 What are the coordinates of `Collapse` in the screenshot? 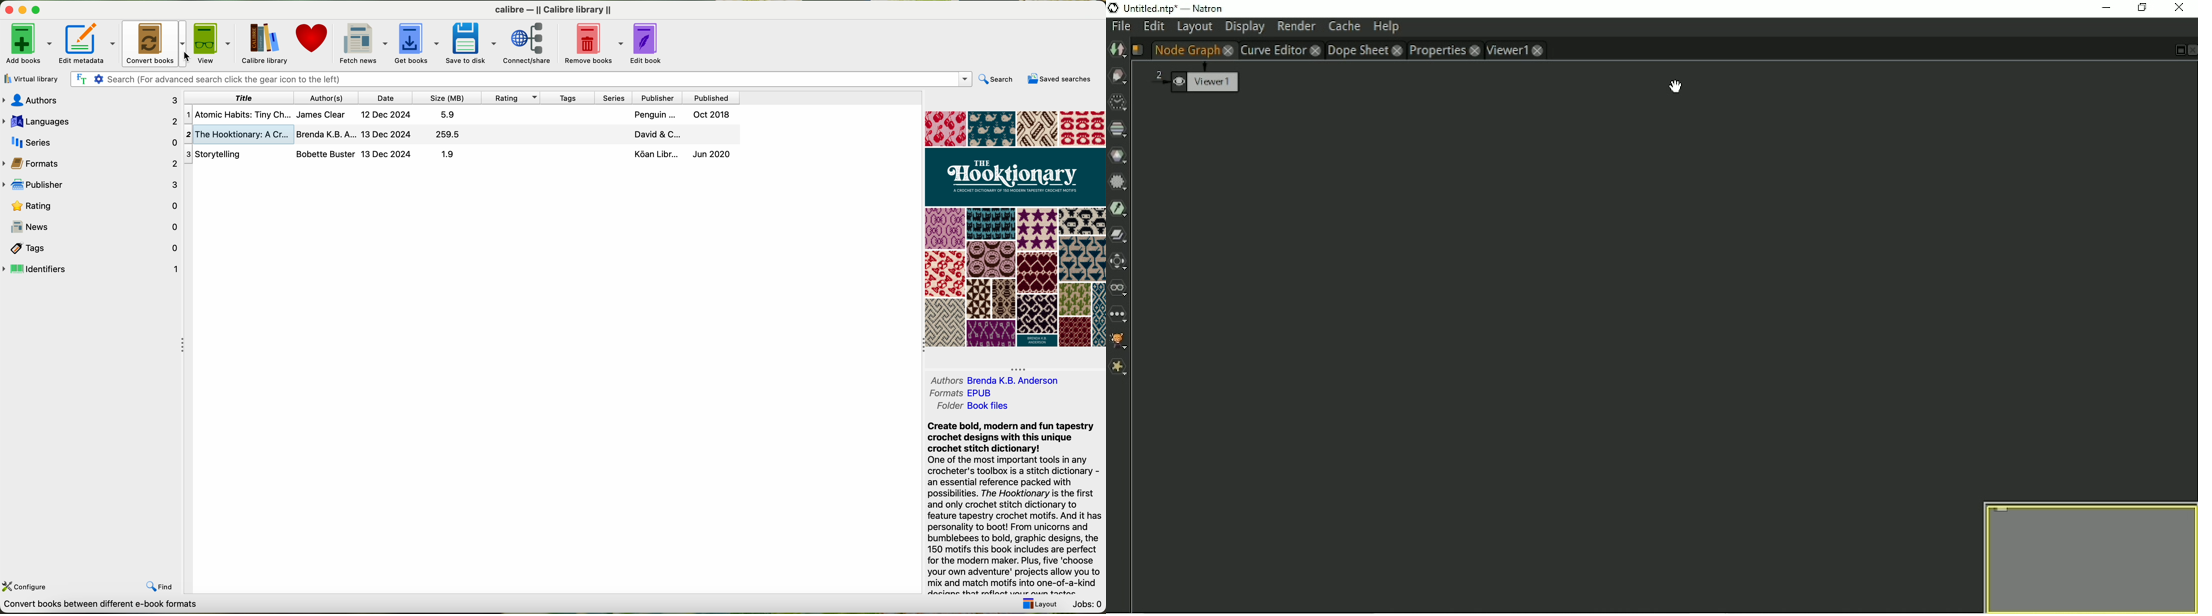 It's located at (1020, 369).